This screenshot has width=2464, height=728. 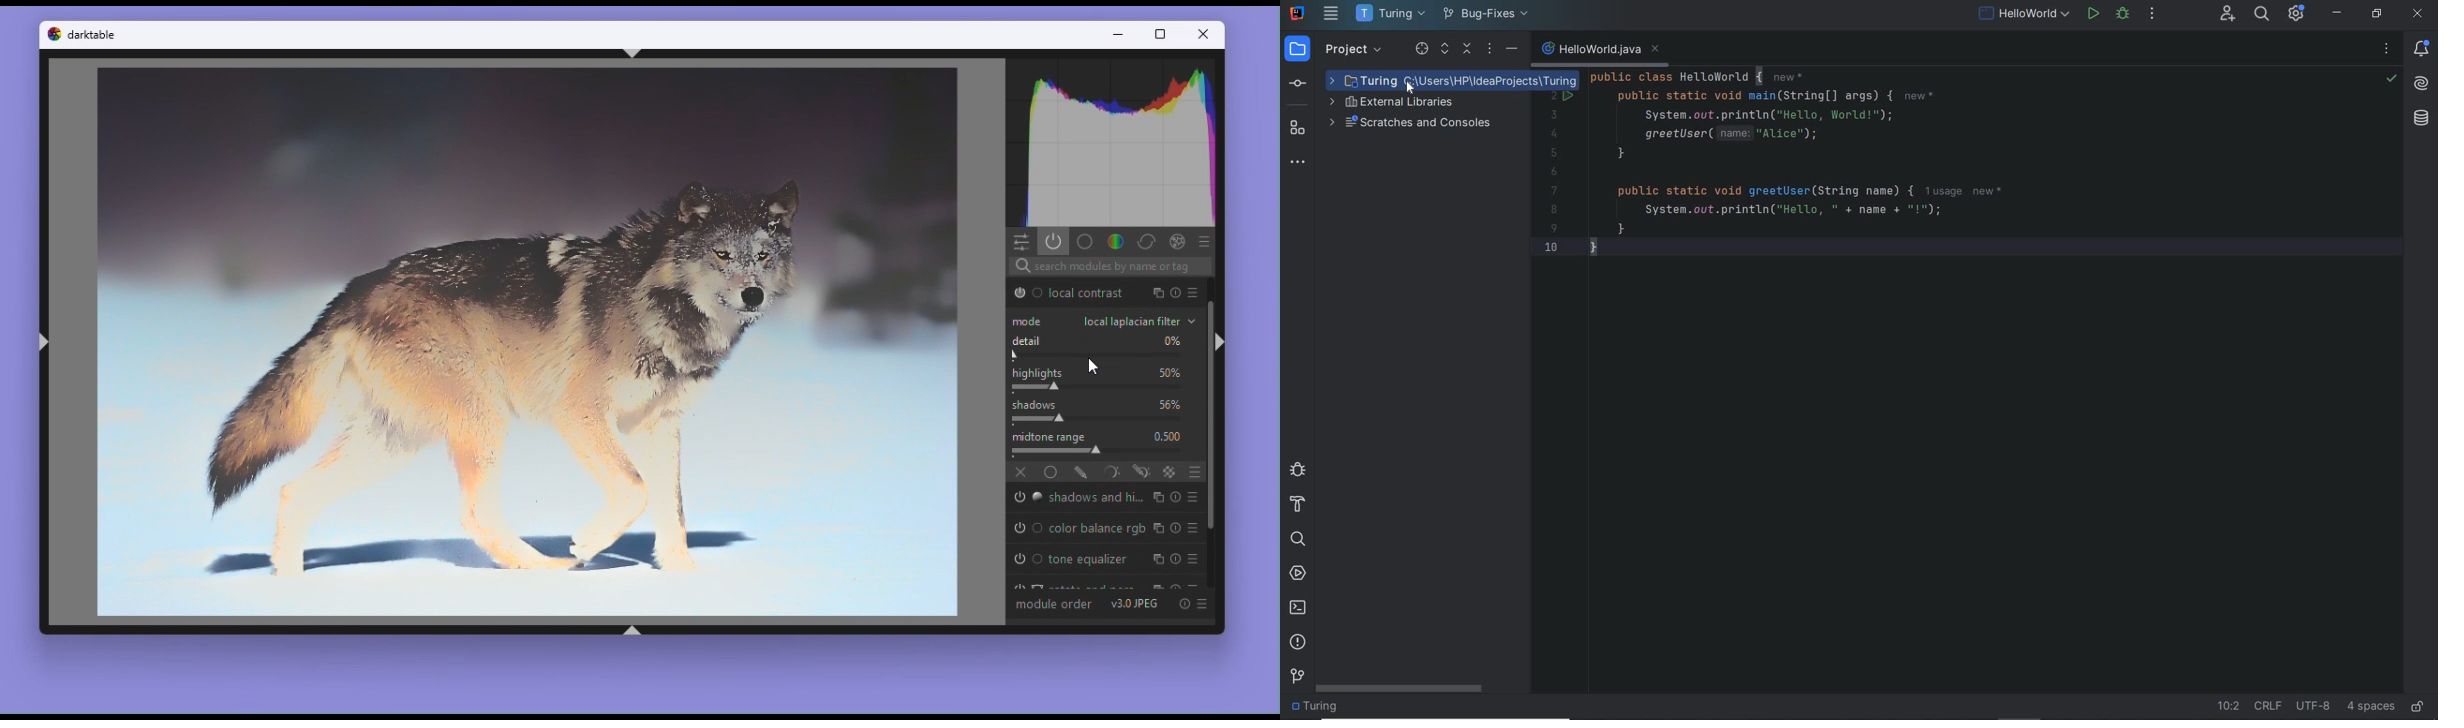 What do you see at coordinates (1091, 560) in the screenshot?
I see `tone equalizer` at bounding box center [1091, 560].